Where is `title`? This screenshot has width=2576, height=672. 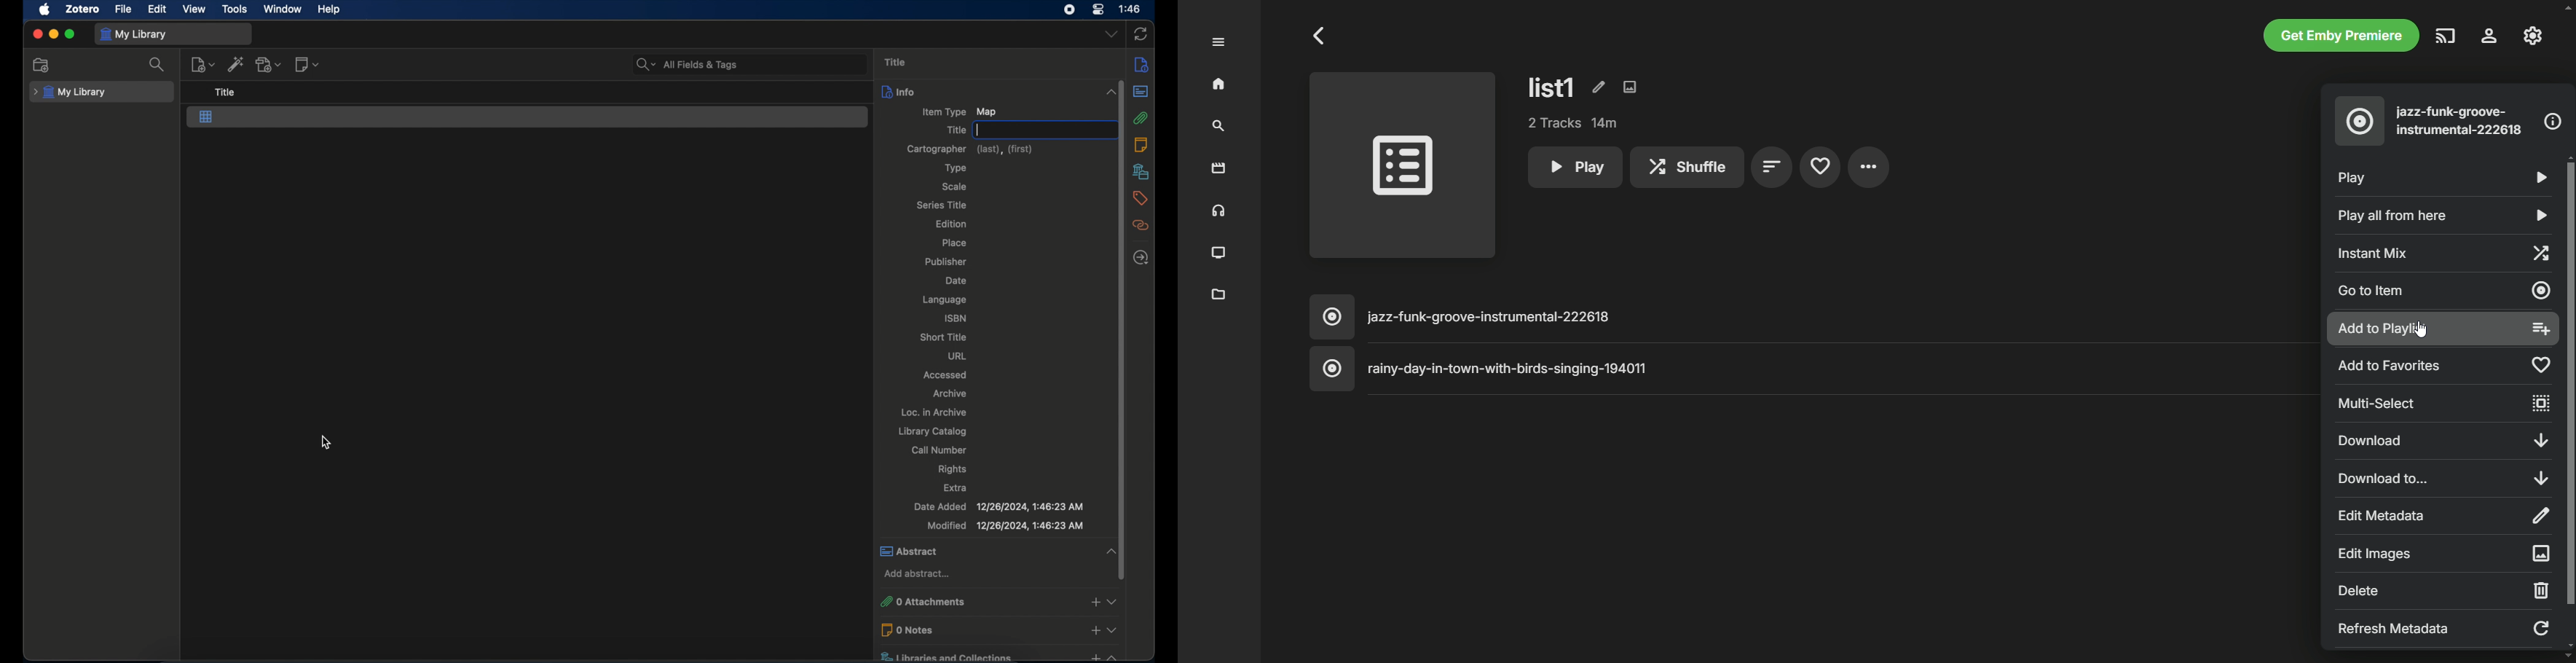
title is located at coordinates (226, 92).